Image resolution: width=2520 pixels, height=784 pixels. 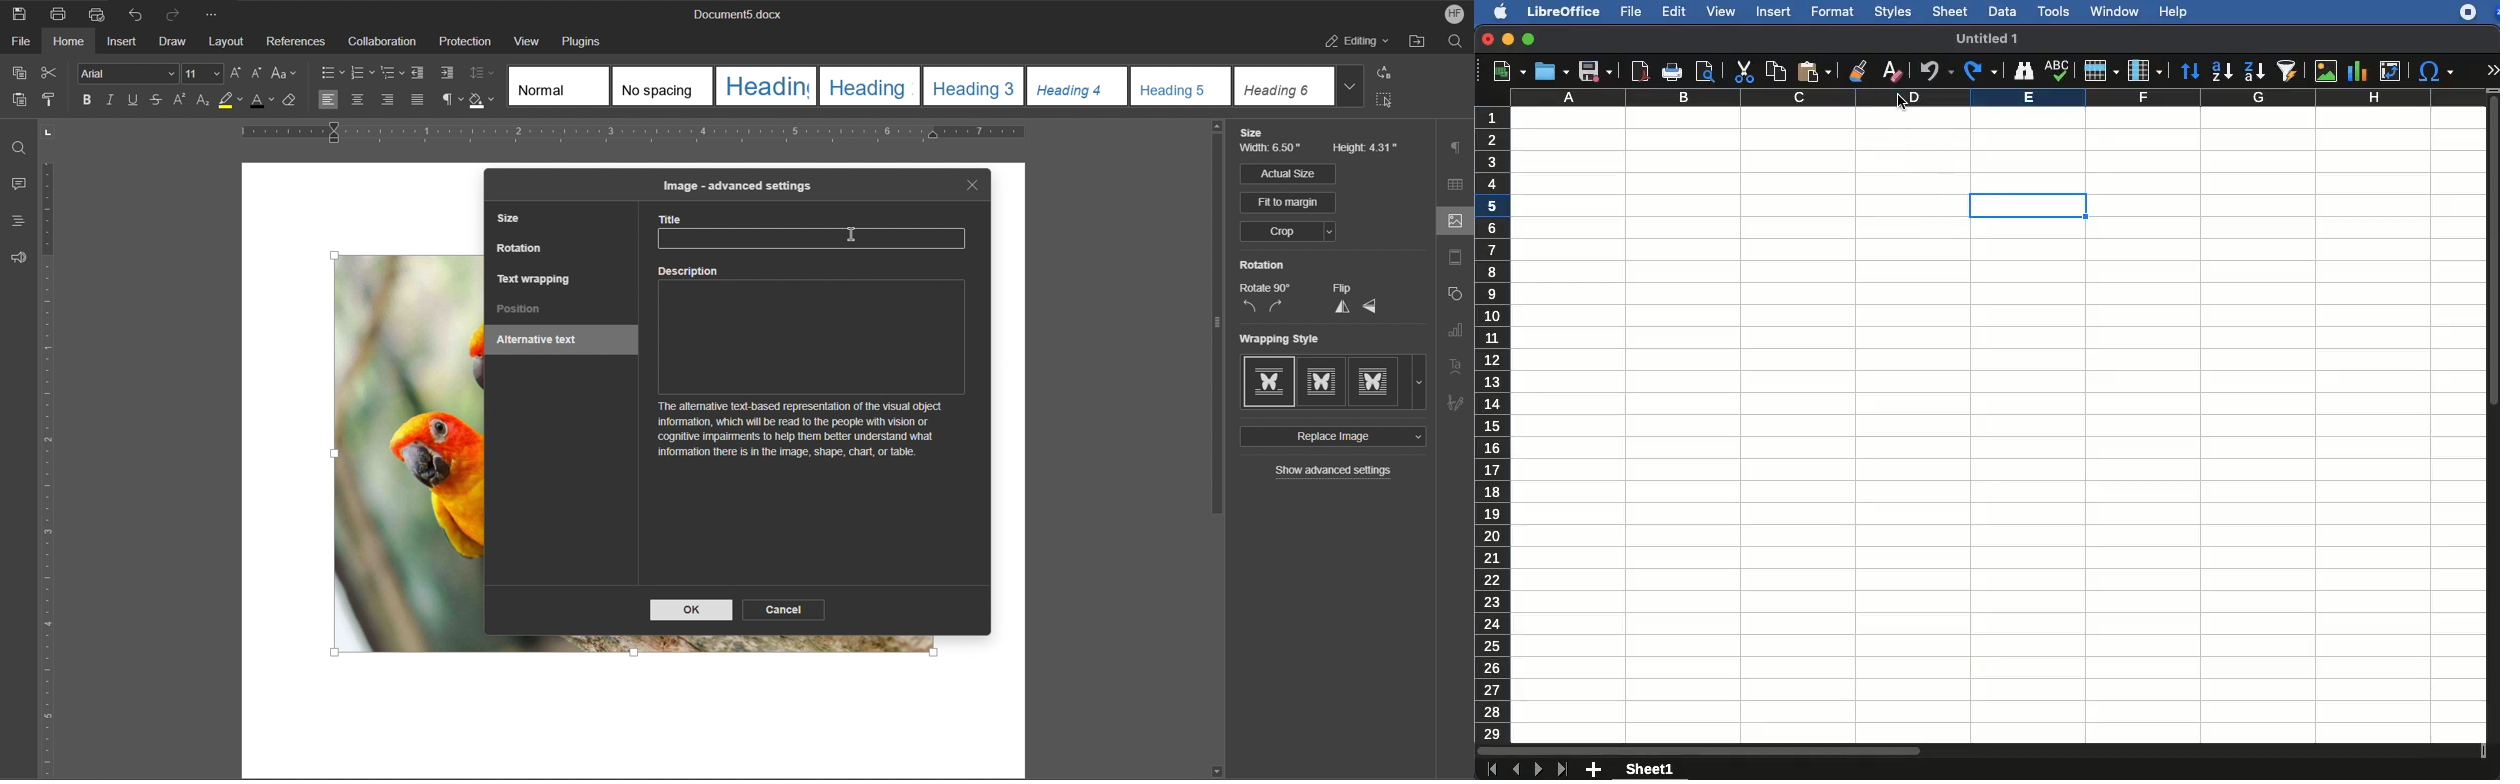 I want to click on Draw, so click(x=174, y=41).